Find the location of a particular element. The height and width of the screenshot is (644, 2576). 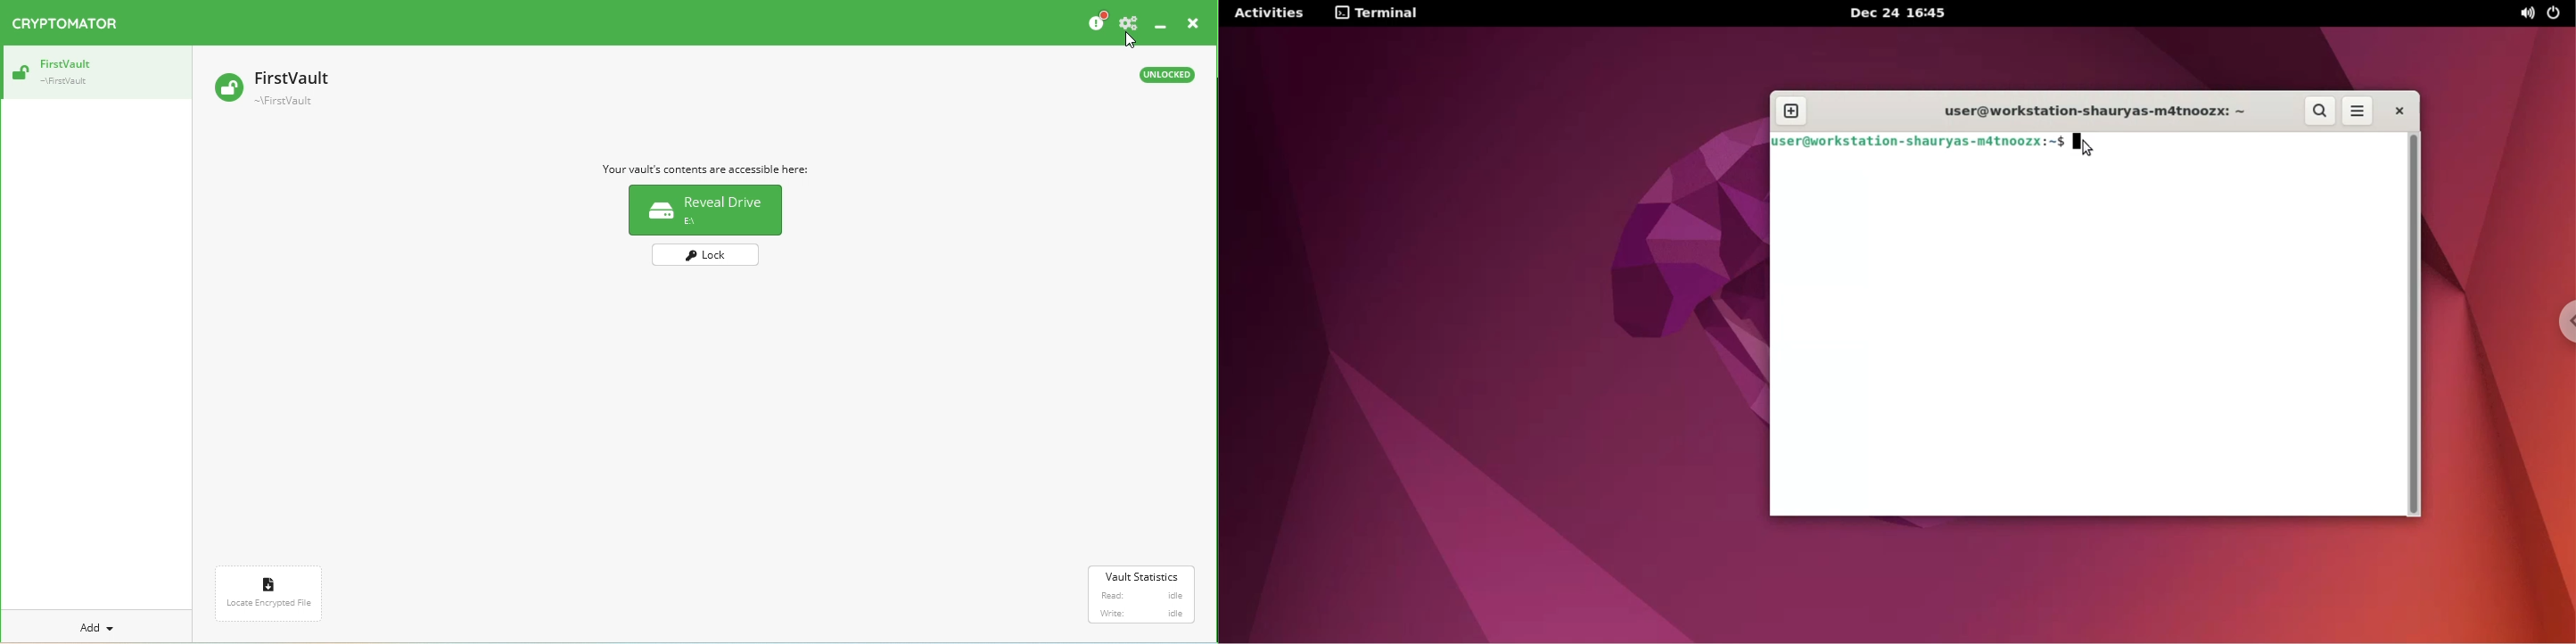

Add a new vault is located at coordinates (99, 627).